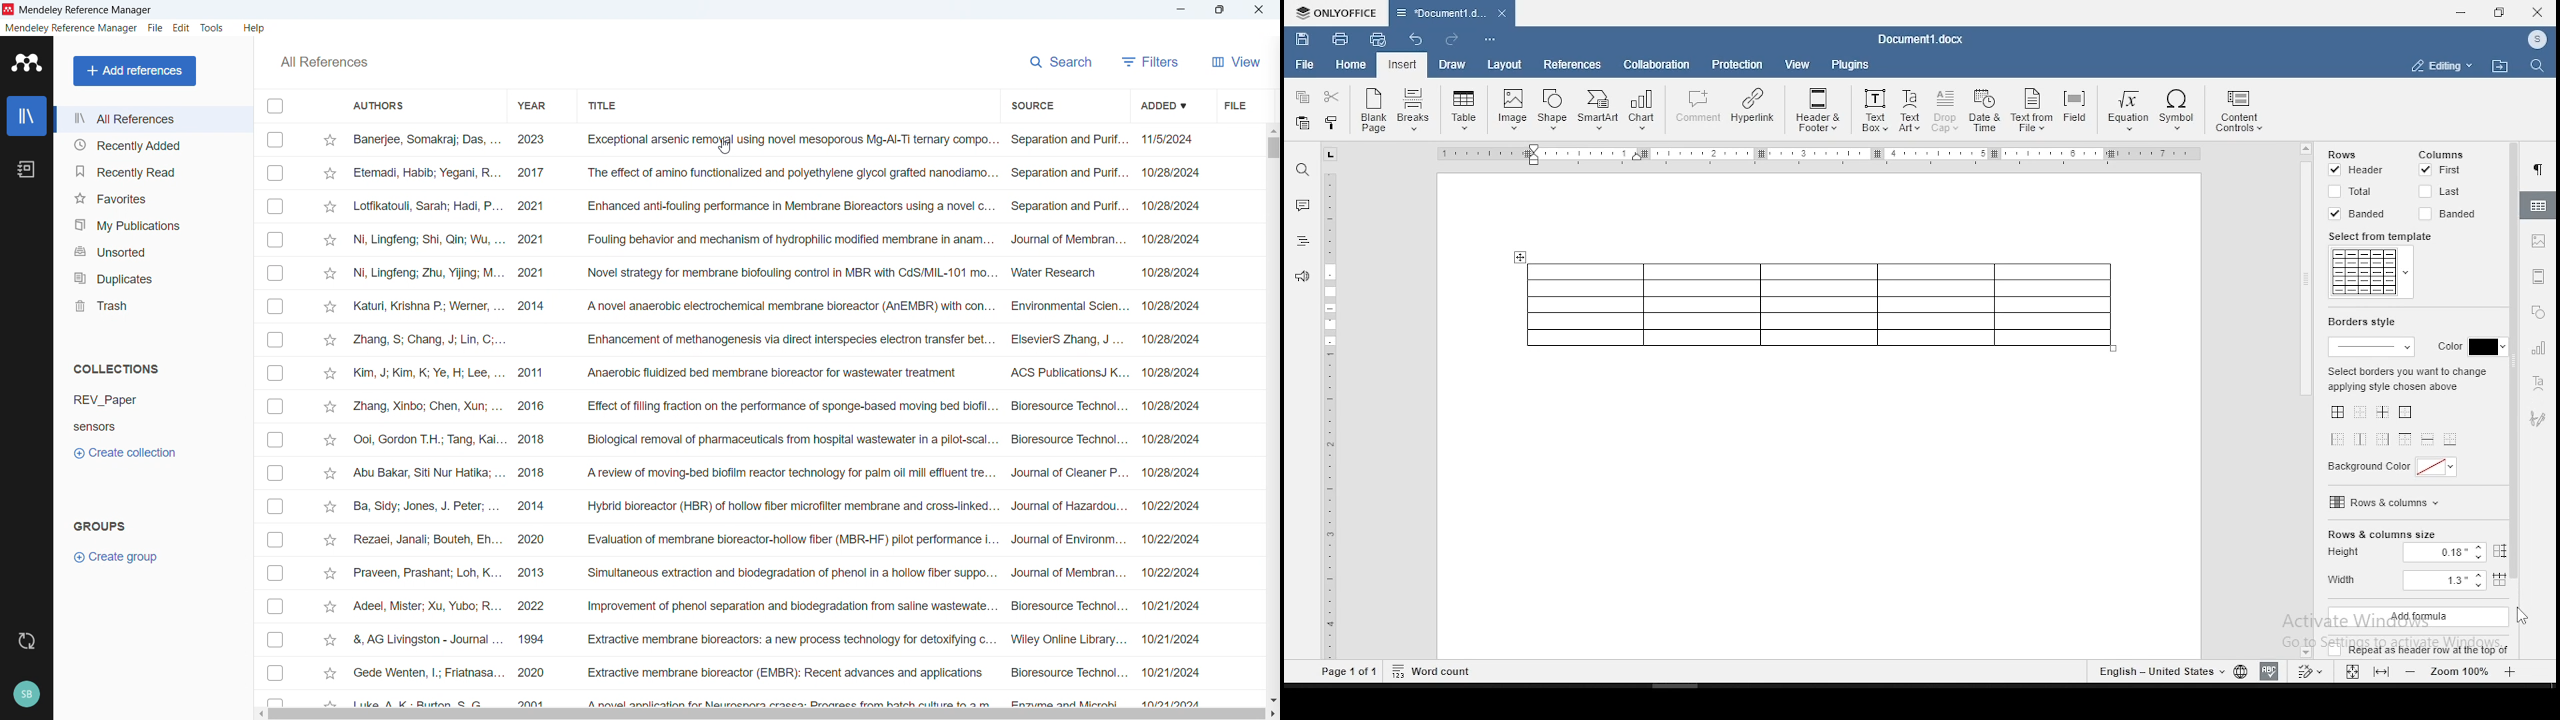  Describe the element at coordinates (1065, 405) in the screenshot. I see `bioresource technol` at that location.